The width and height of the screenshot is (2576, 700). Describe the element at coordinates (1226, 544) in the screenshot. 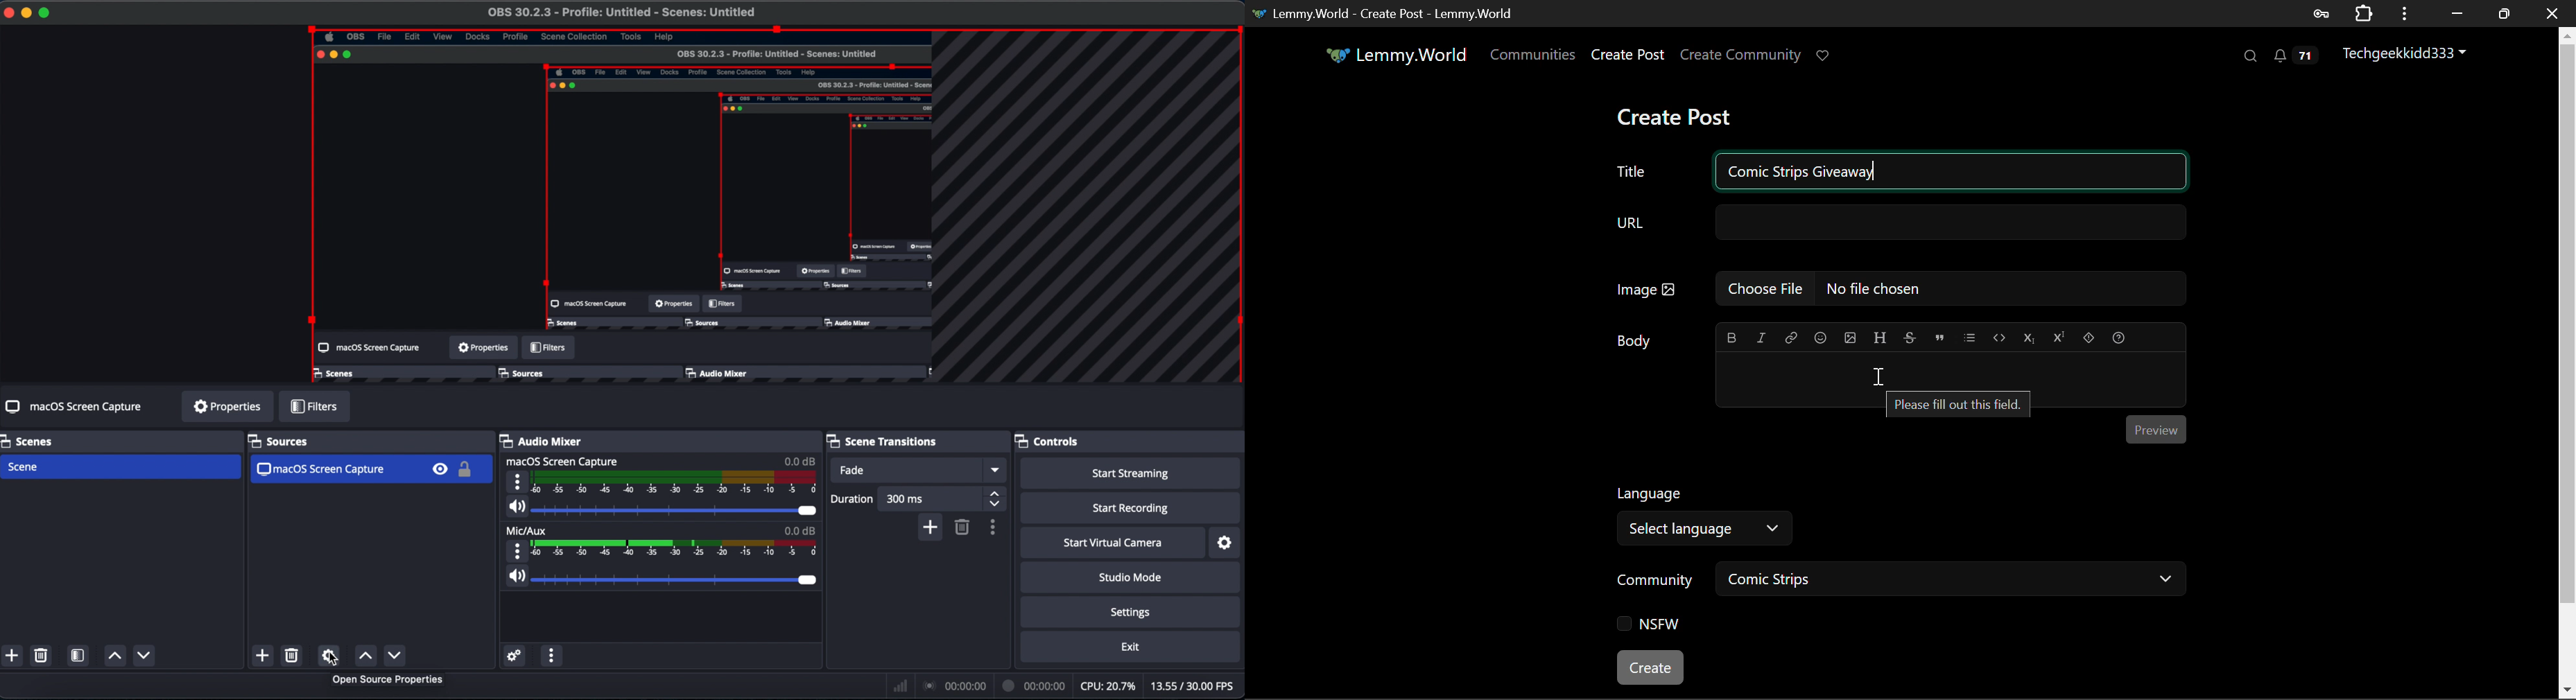

I see `configure virtual camera` at that location.